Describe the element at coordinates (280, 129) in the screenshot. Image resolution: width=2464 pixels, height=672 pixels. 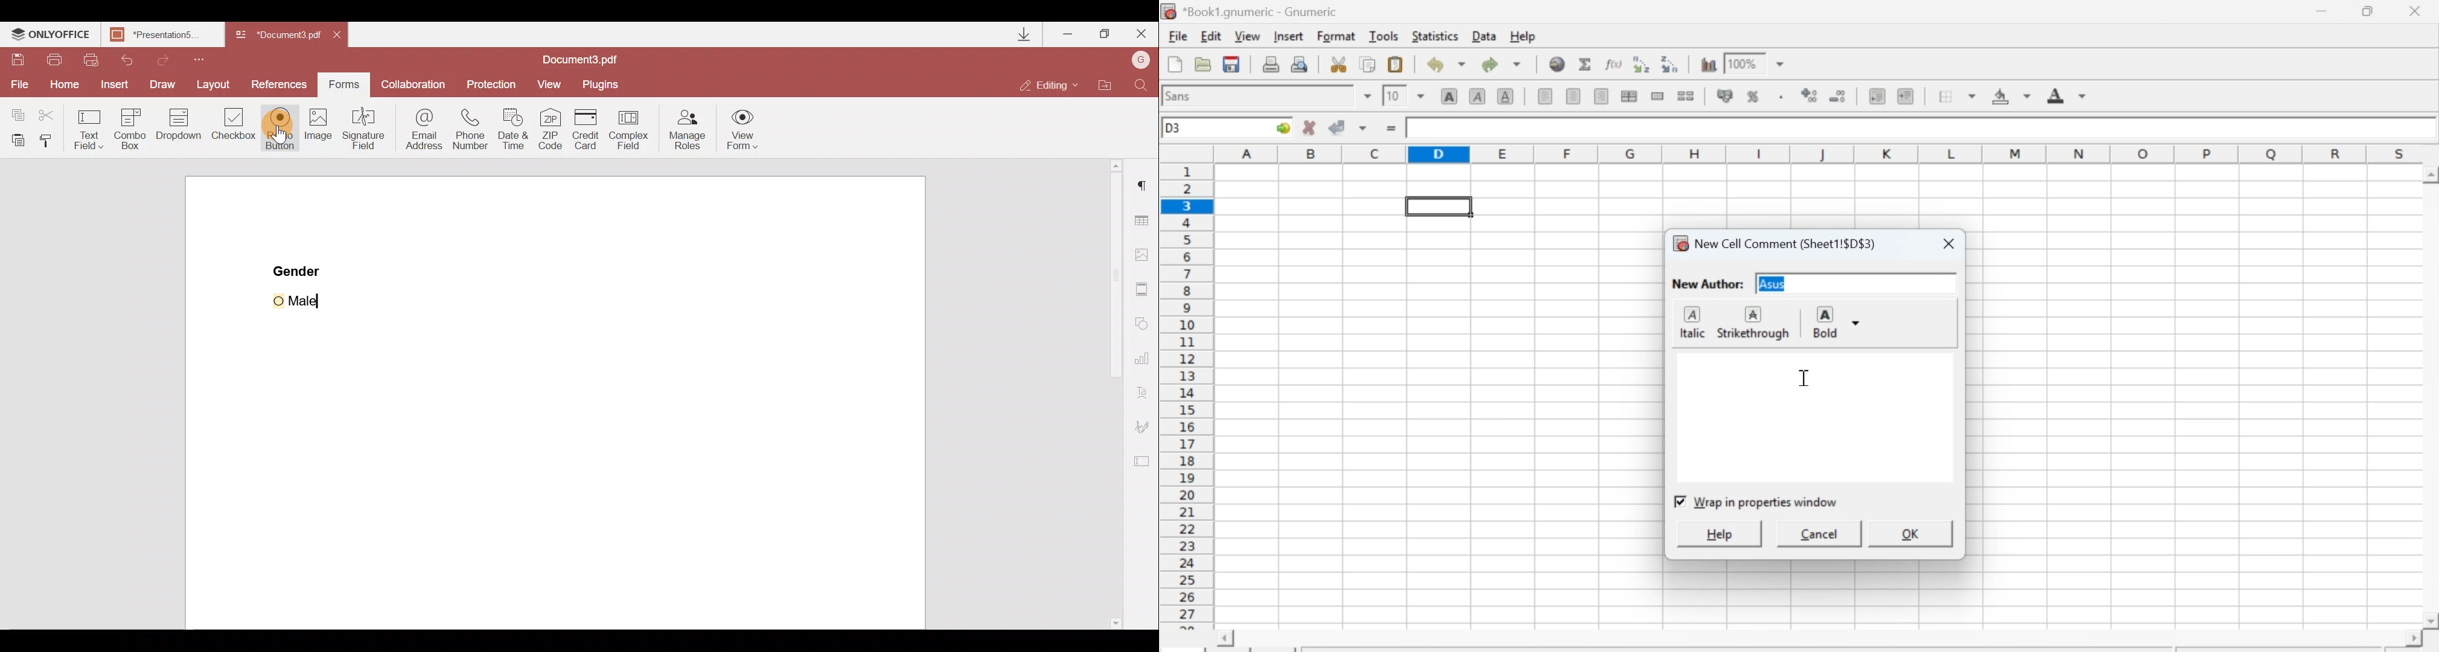
I see `Radio` at that location.